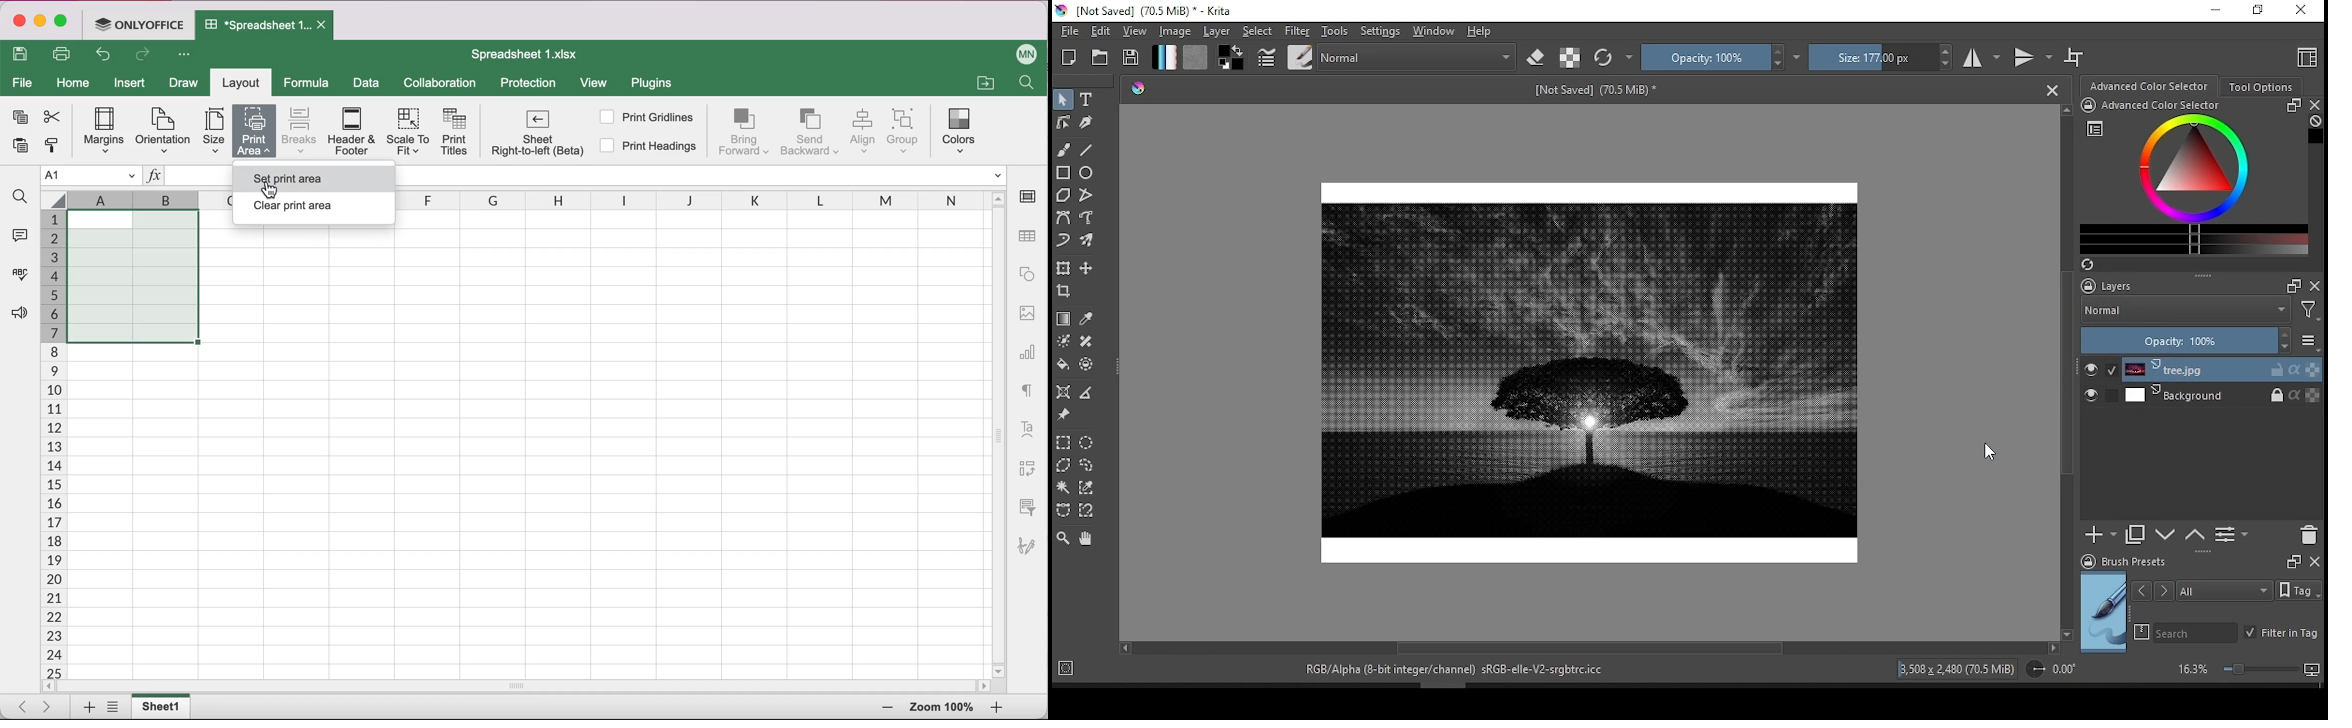 The width and height of the screenshot is (2352, 728). Describe the element at coordinates (1086, 216) in the screenshot. I see `freehand path tool` at that location.